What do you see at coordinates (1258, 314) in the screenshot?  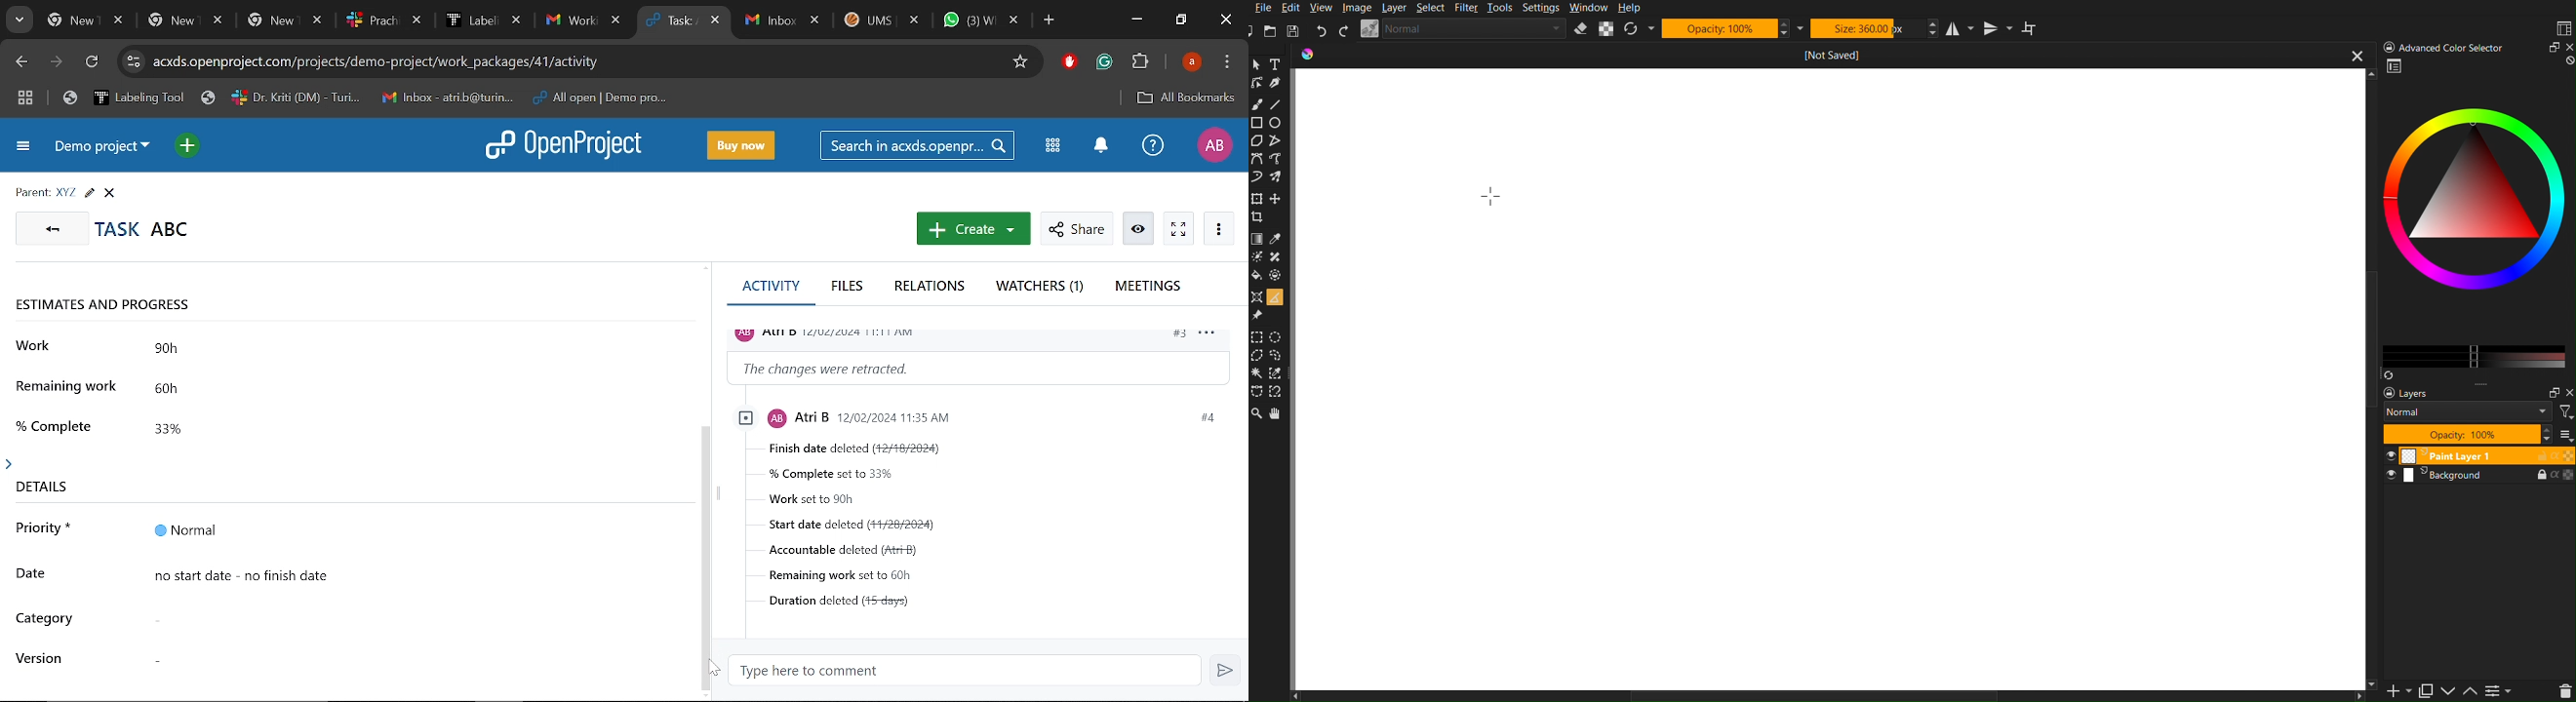 I see `Pin Tool` at bounding box center [1258, 314].